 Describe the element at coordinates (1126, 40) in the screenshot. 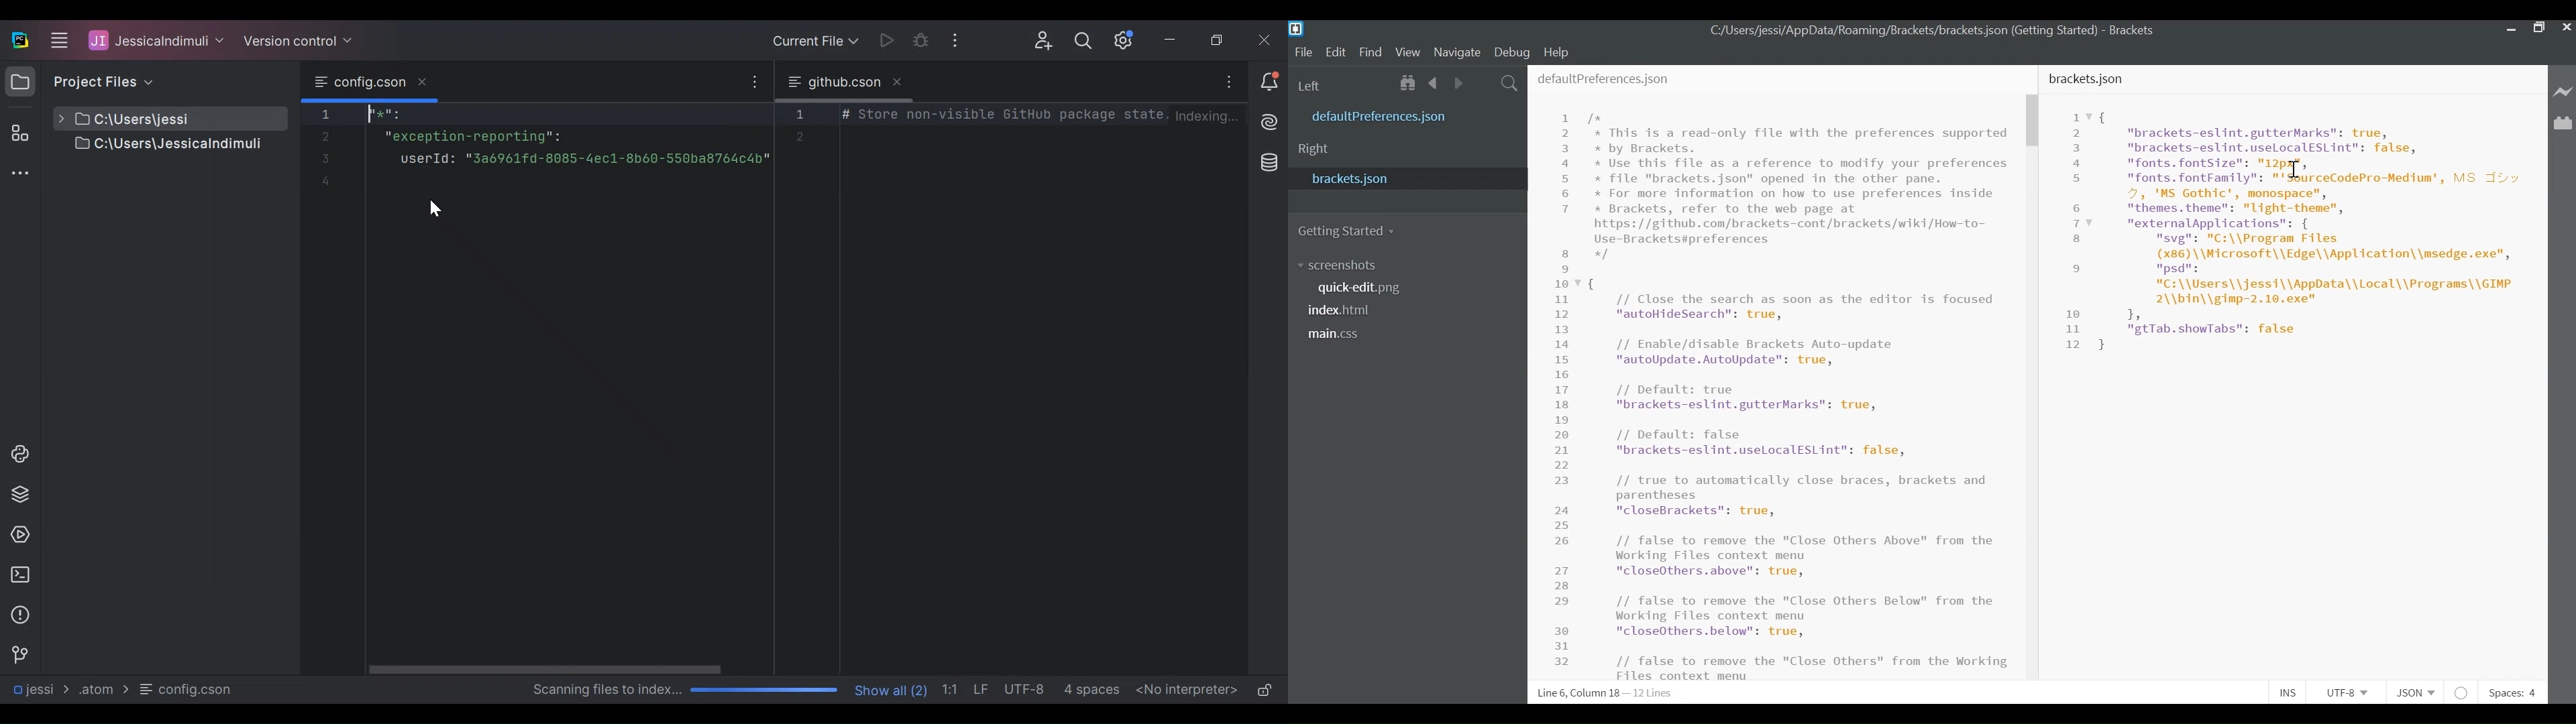

I see `Settings` at that location.